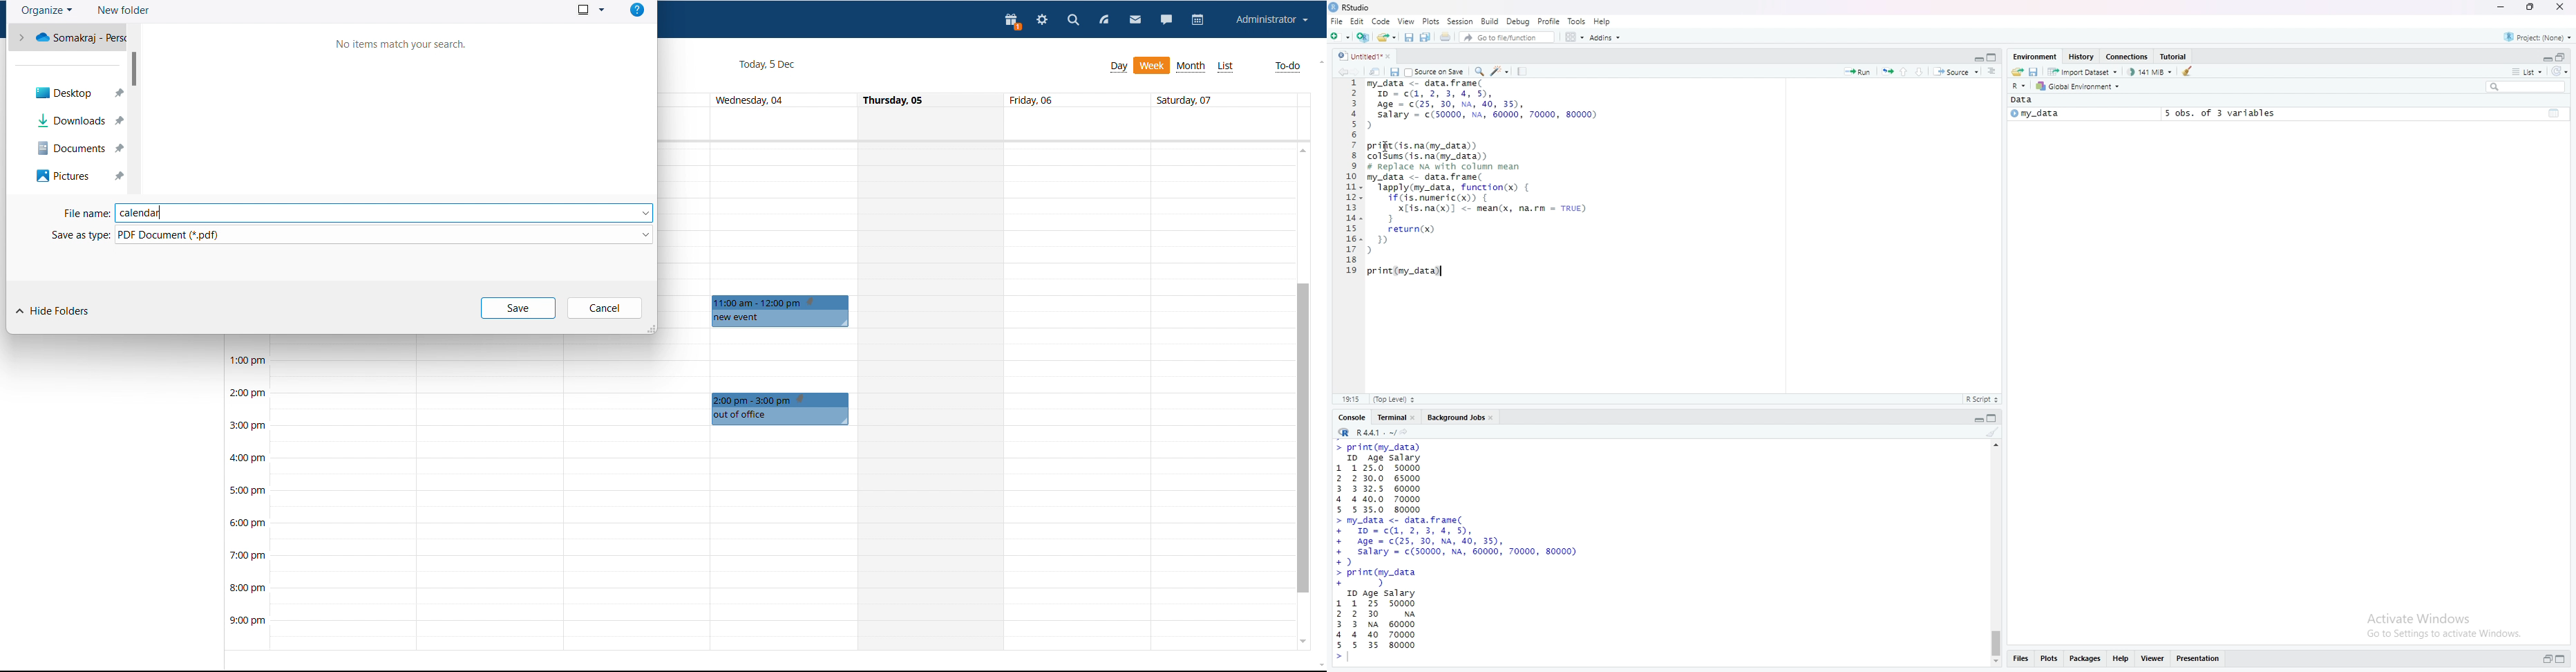 This screenshot has height=672, width=2576. What do you see at coordinates (1352, 181) in the screenshot?
I see `line numbers` at bounding box center [1352, 181].